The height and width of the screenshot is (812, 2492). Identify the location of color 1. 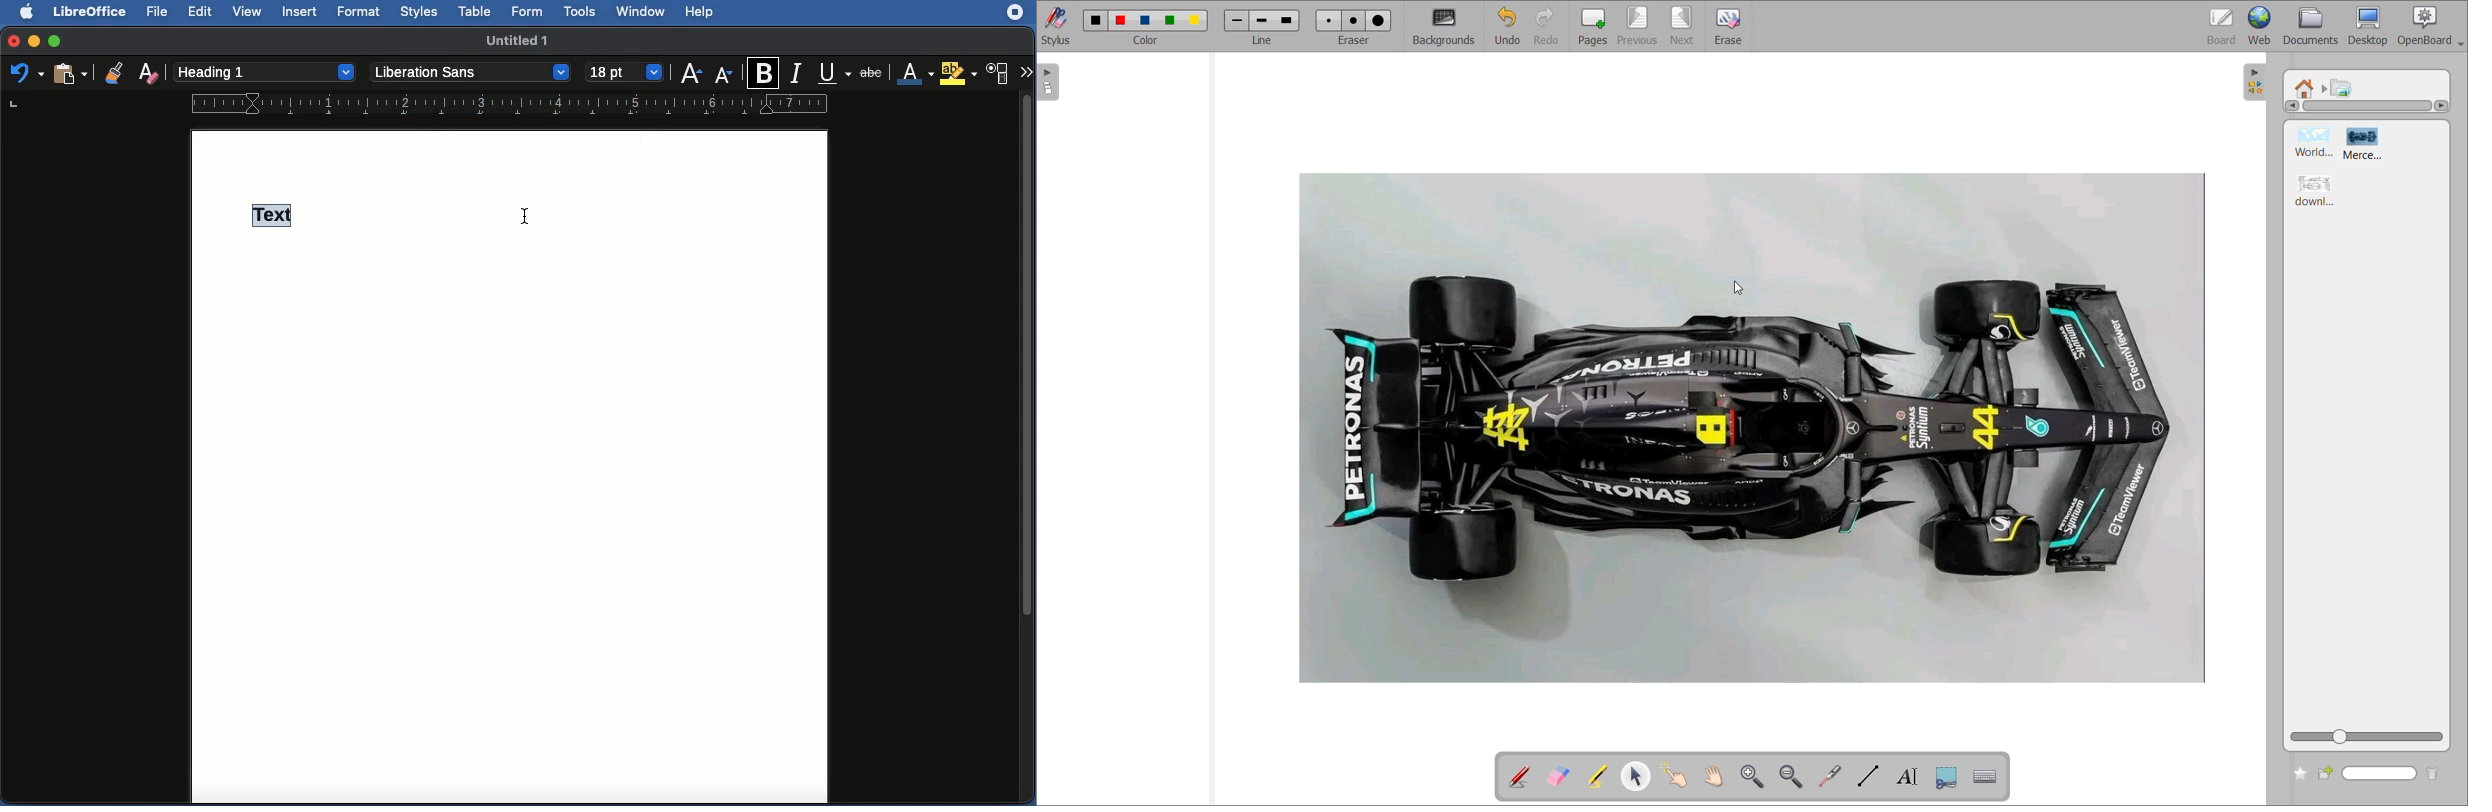
(1094, 21).